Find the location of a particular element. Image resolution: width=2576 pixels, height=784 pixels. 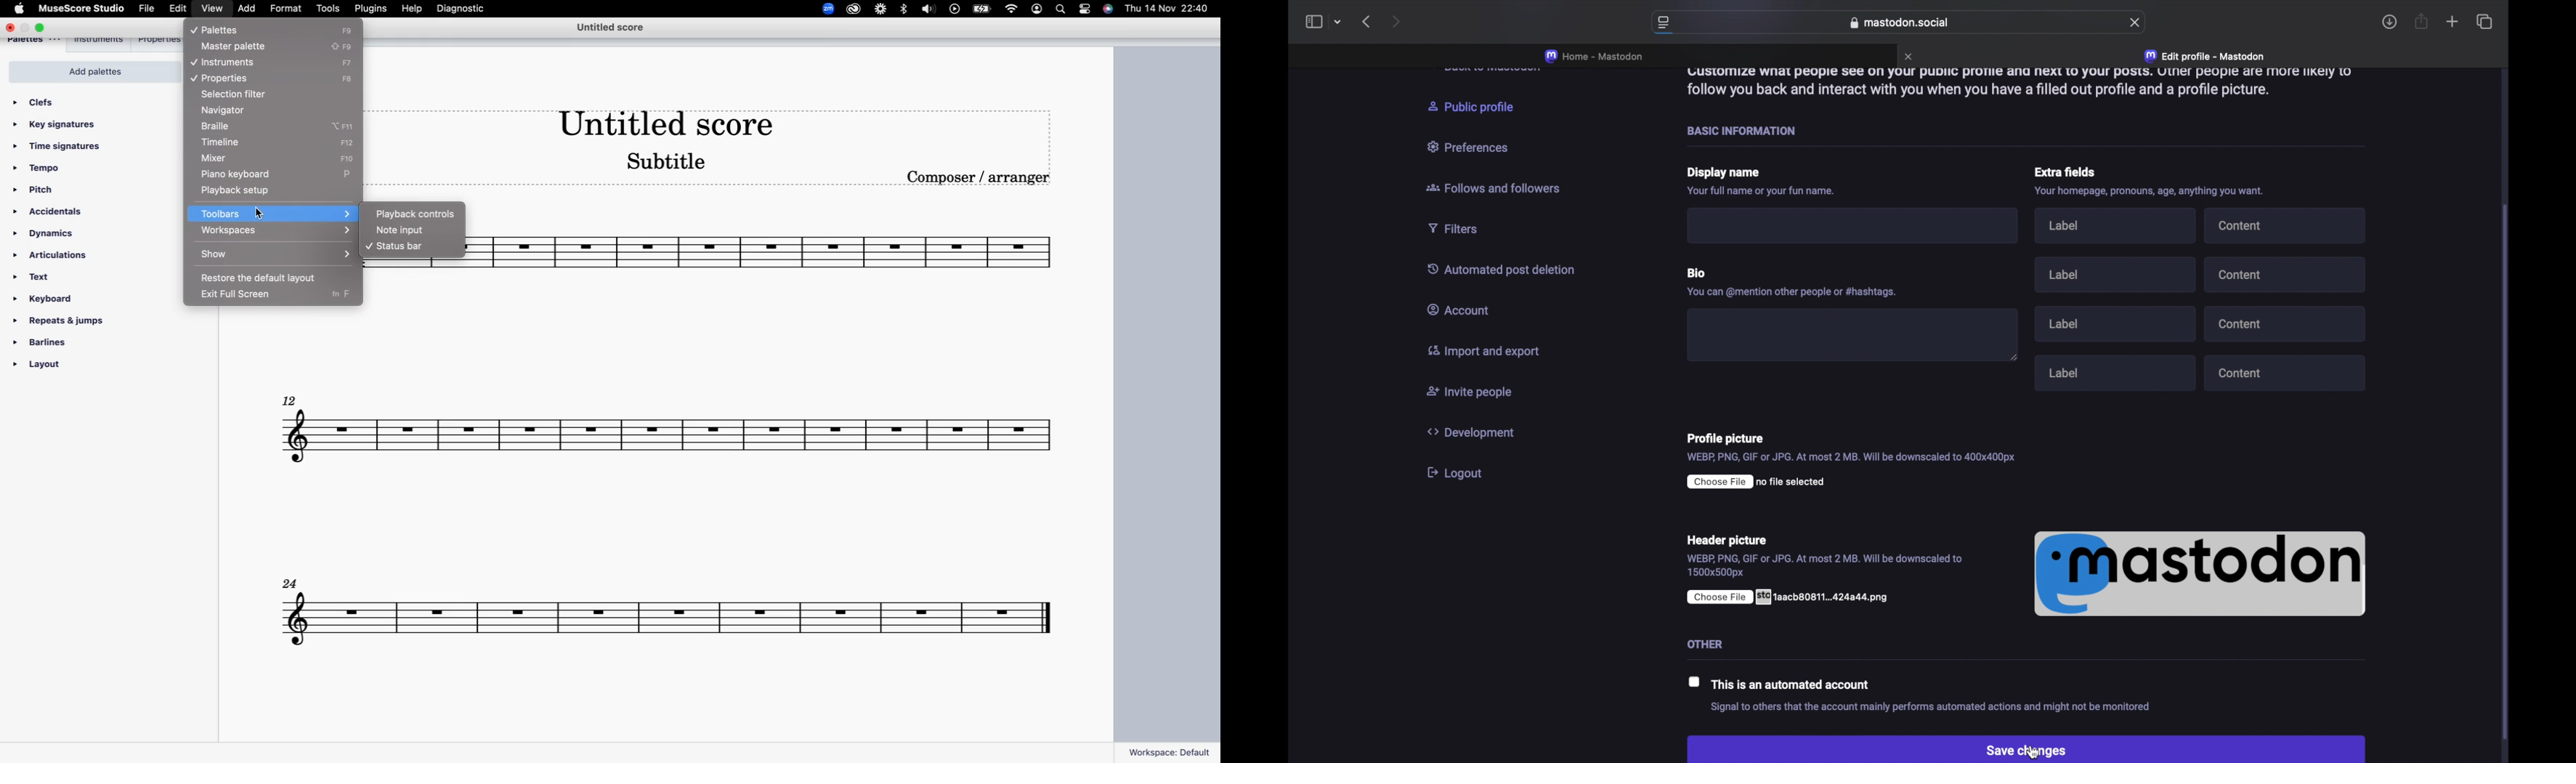

WEBP, PNG, GIF or JPG. At most 2 MB. Will be downscaled to 400x40 is located at coordinates (1850, 459).